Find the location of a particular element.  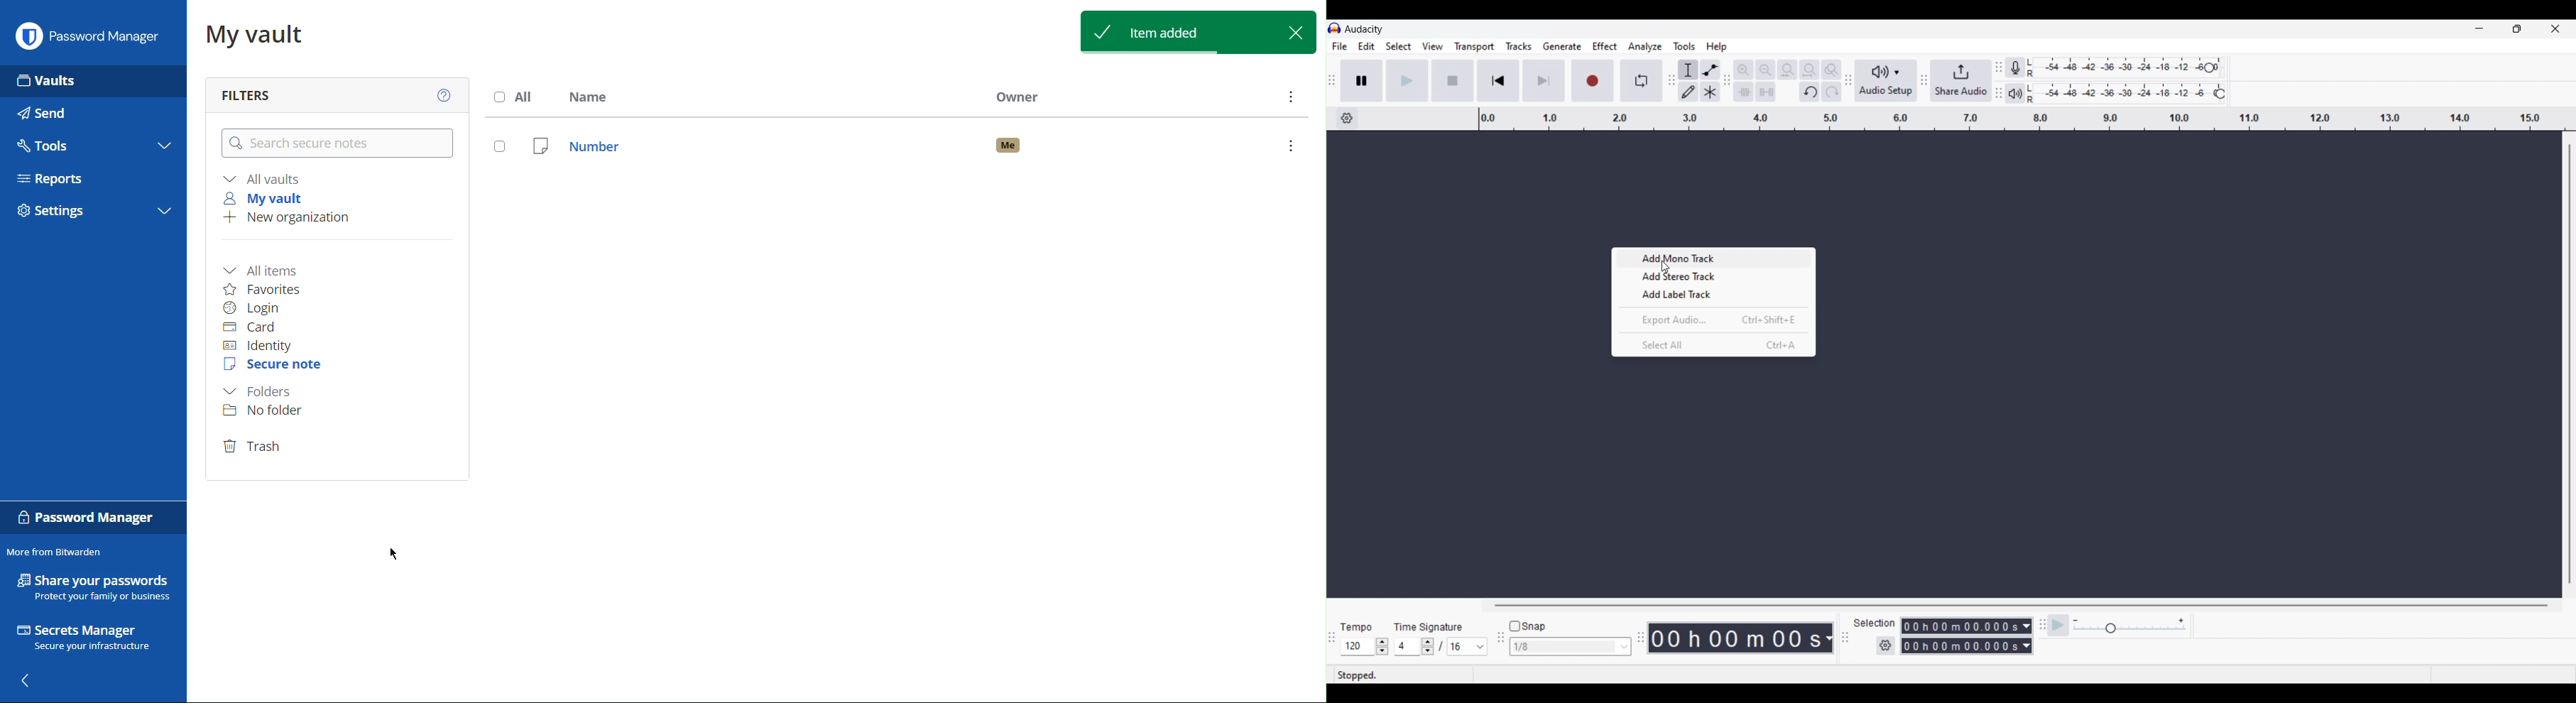

Selected tempo is located at coordinates (1357, 646).